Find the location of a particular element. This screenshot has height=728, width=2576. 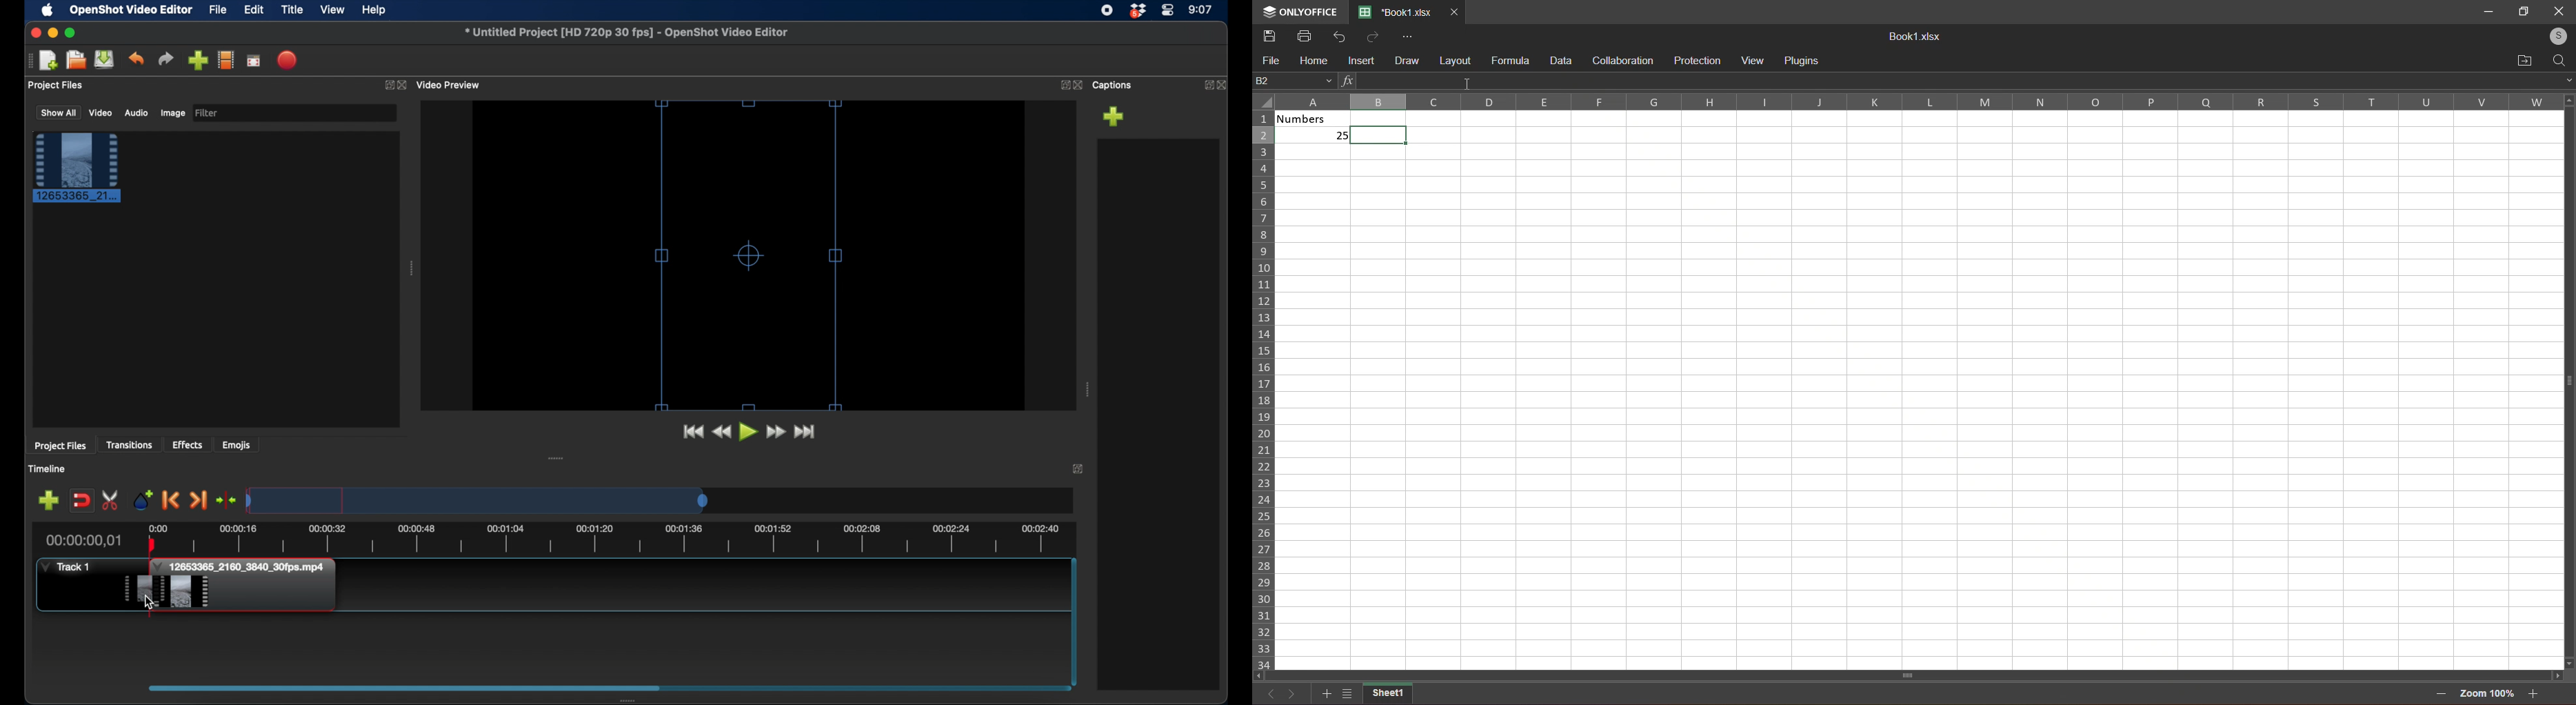

expand is located at coordinates (387, 84).